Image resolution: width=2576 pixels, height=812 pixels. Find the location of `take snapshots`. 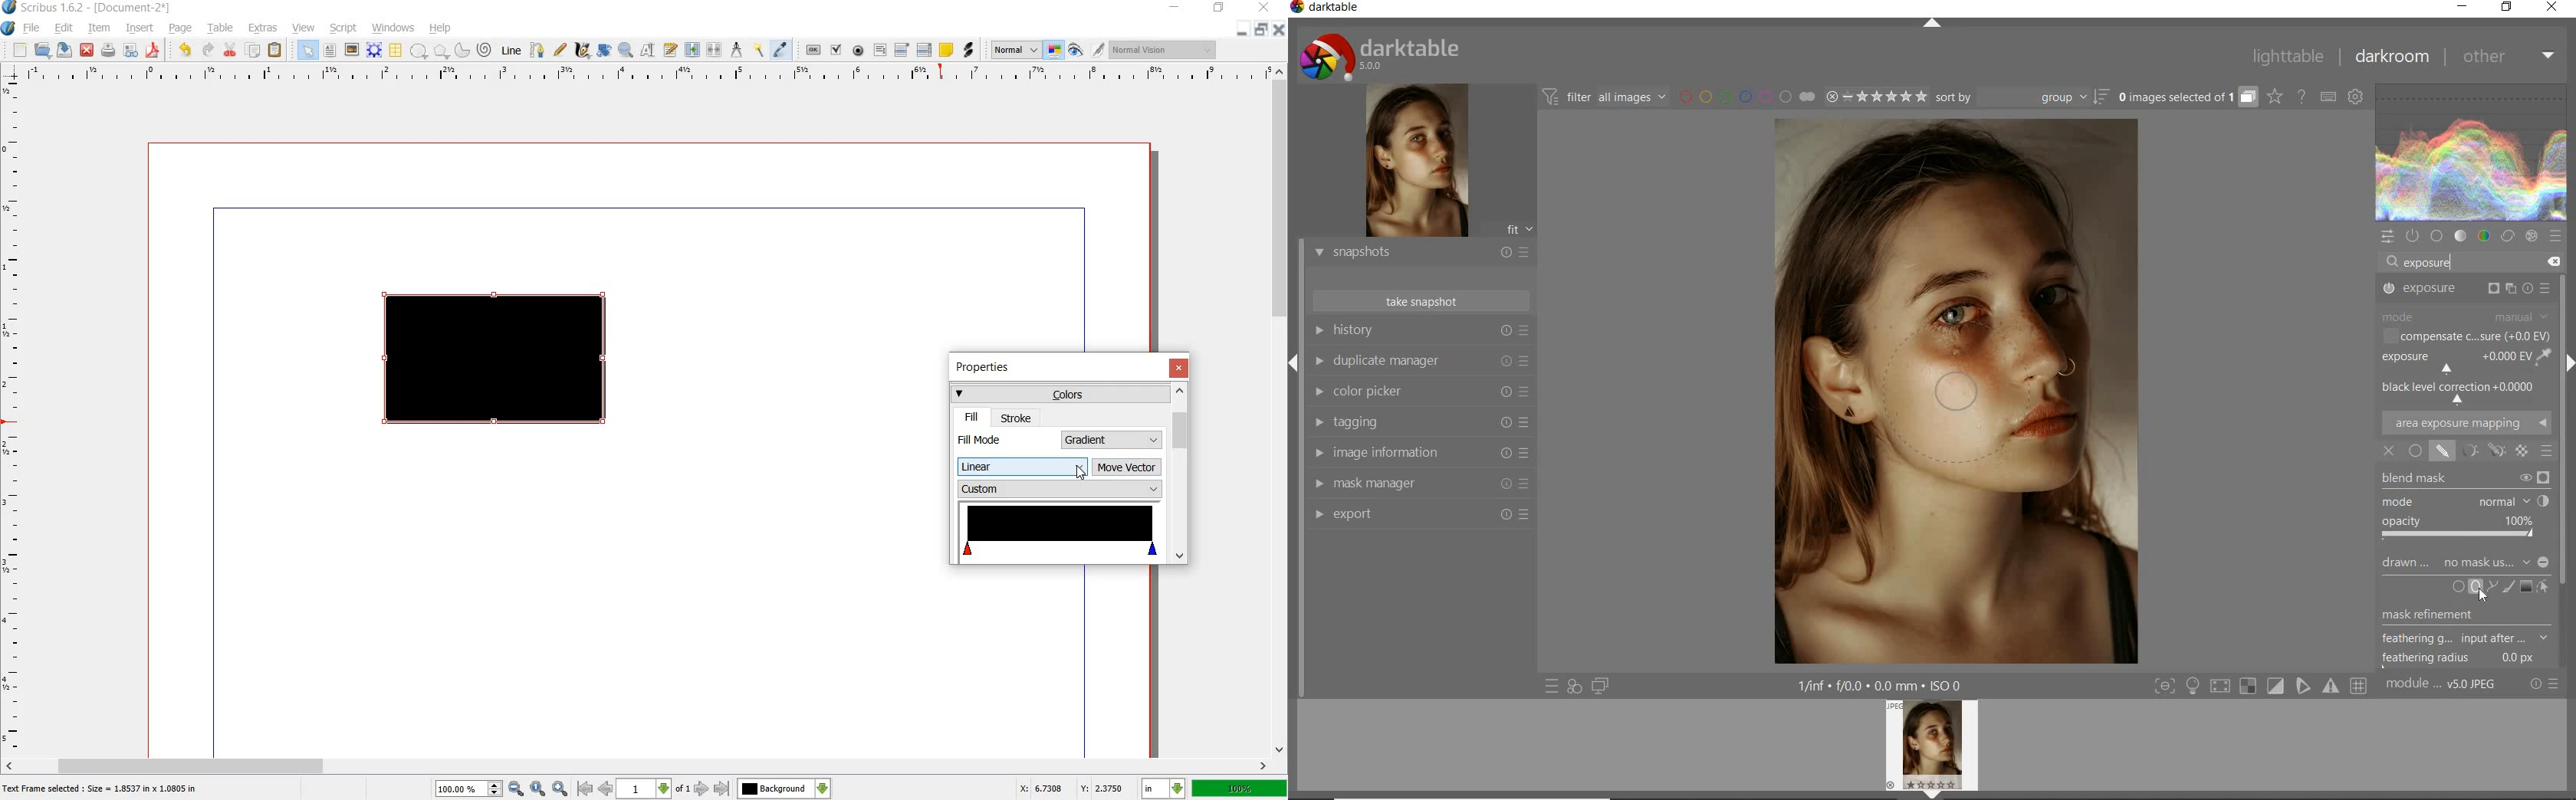

take snapshots is located at coordinates (1422, 301).